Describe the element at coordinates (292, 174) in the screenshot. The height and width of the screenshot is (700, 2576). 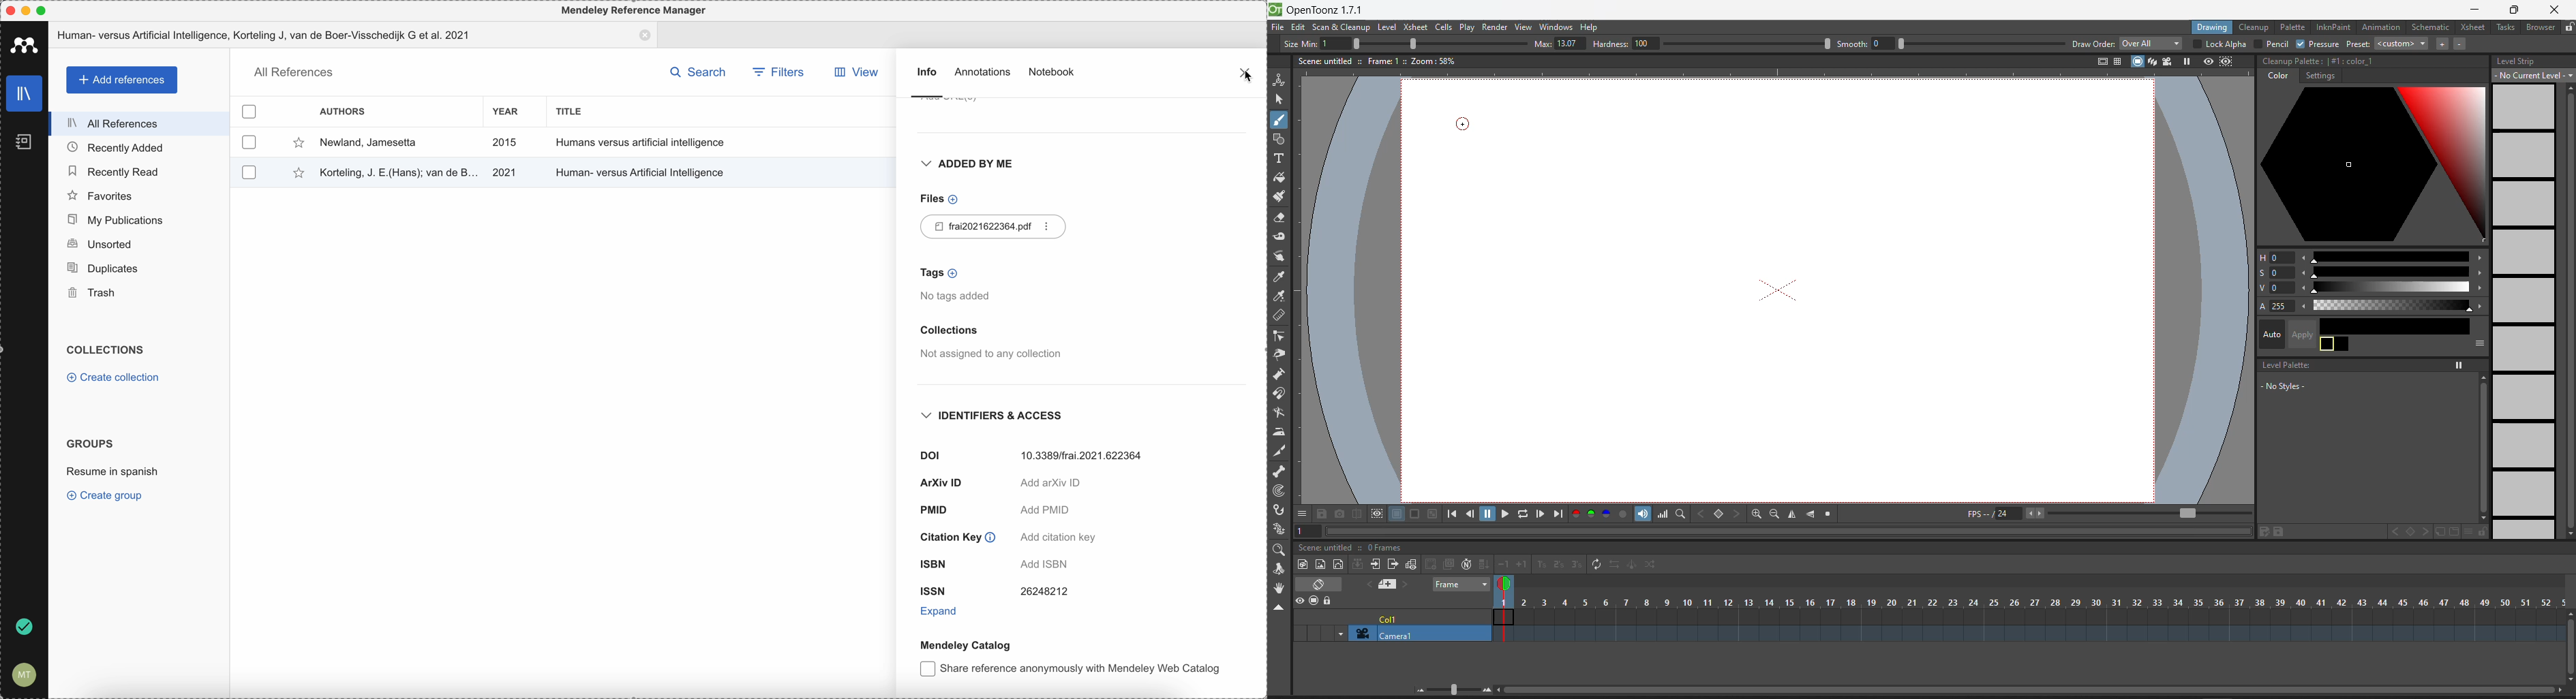
I see `favorite` at that location.